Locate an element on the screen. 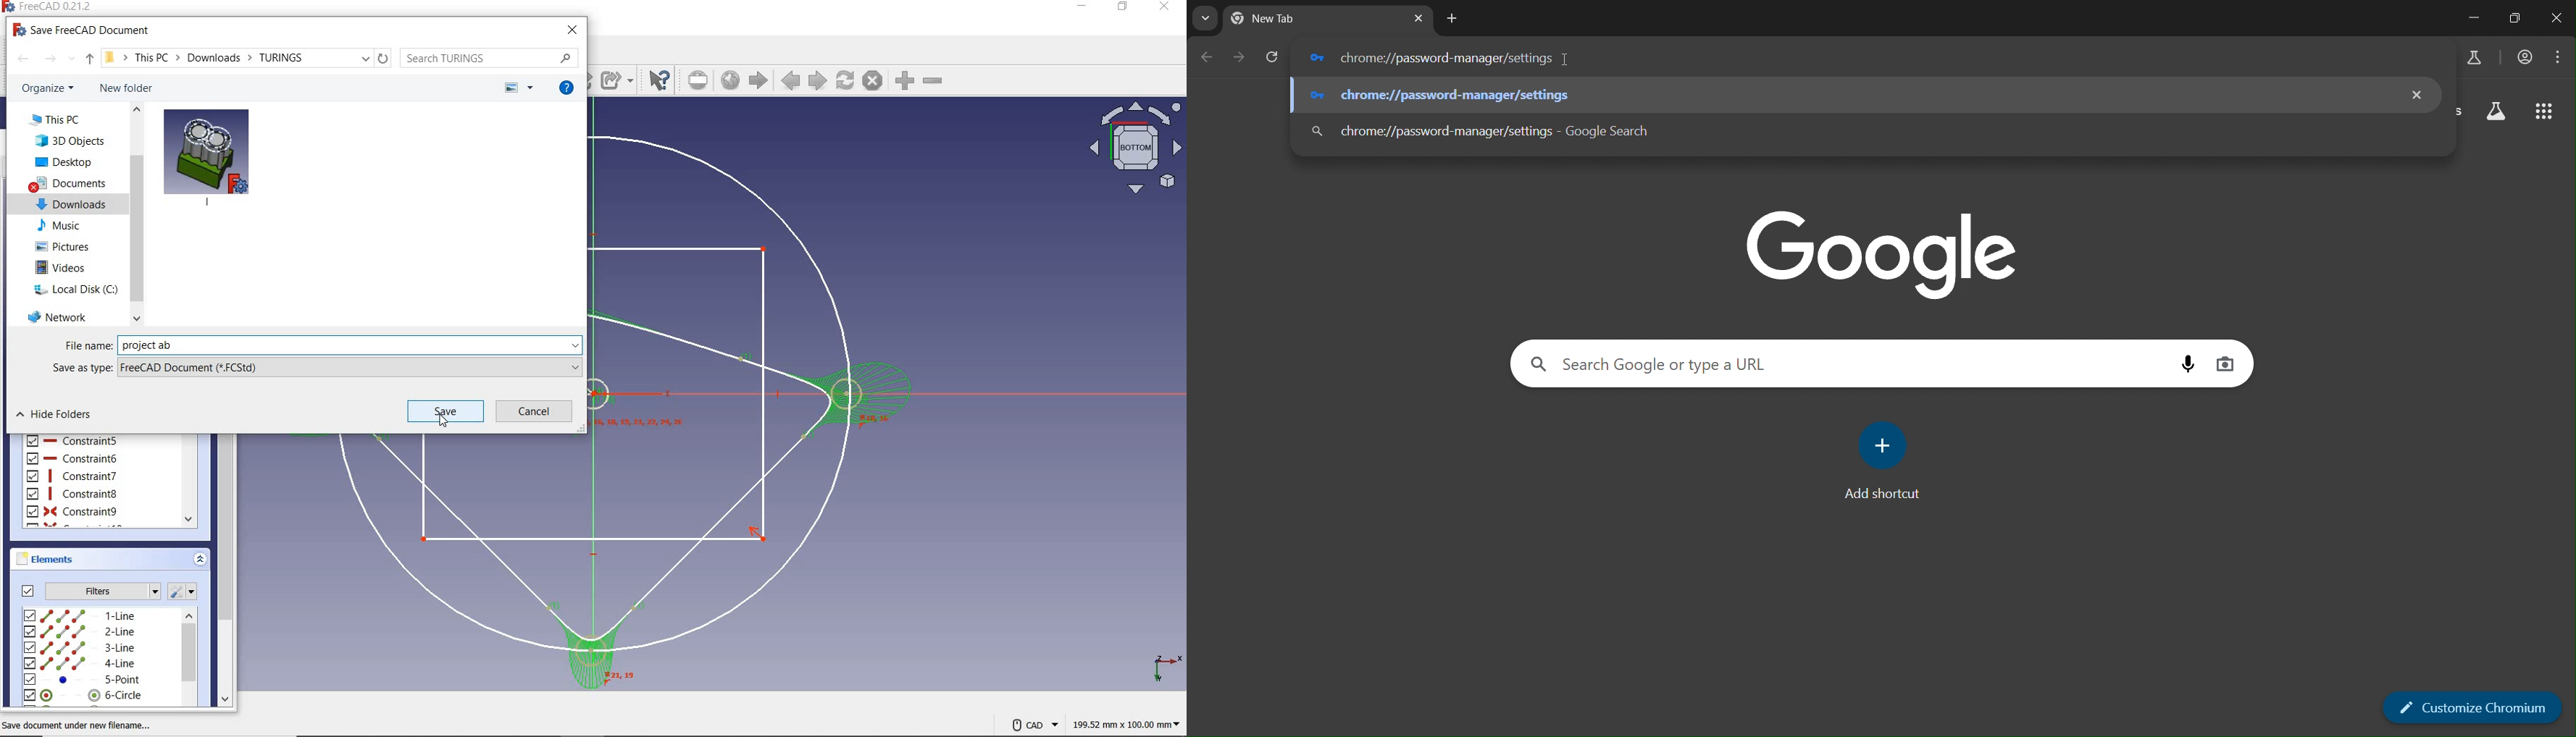 This screenshot has height=756, width=2576. constraint5 is located at coordinates (73, 440).